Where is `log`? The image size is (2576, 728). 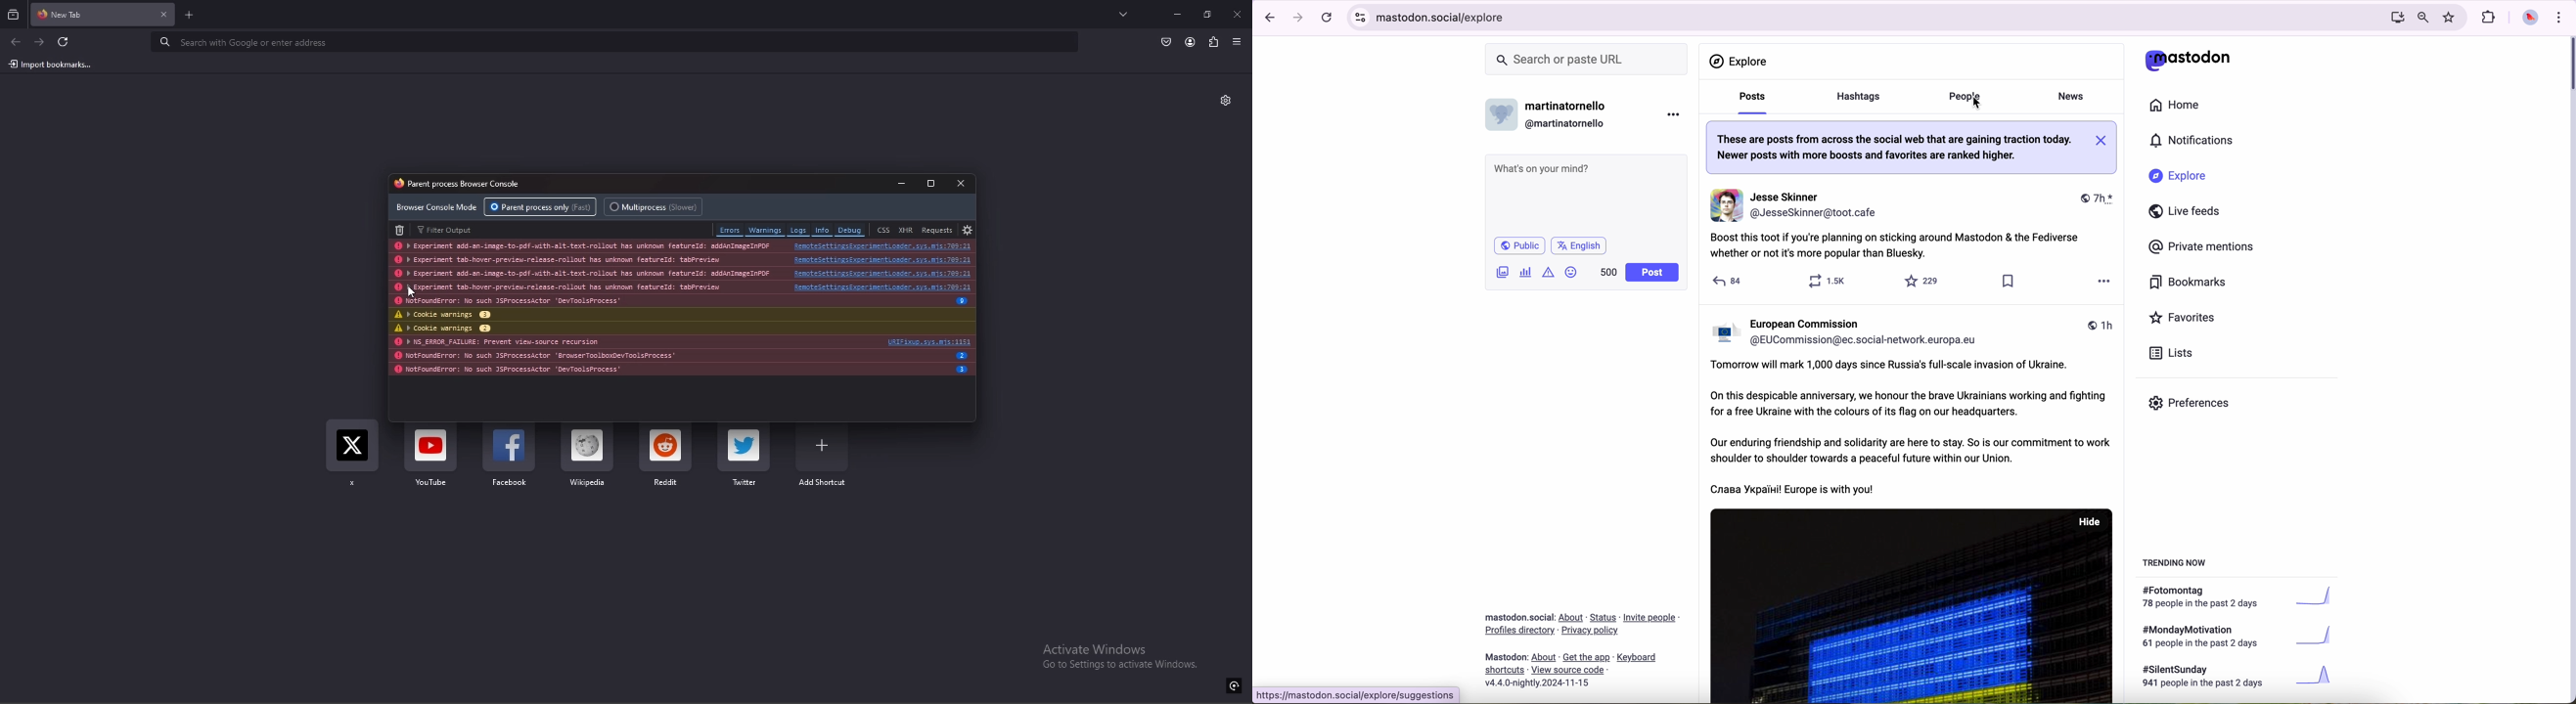
log is located at coordinates (572, 299).